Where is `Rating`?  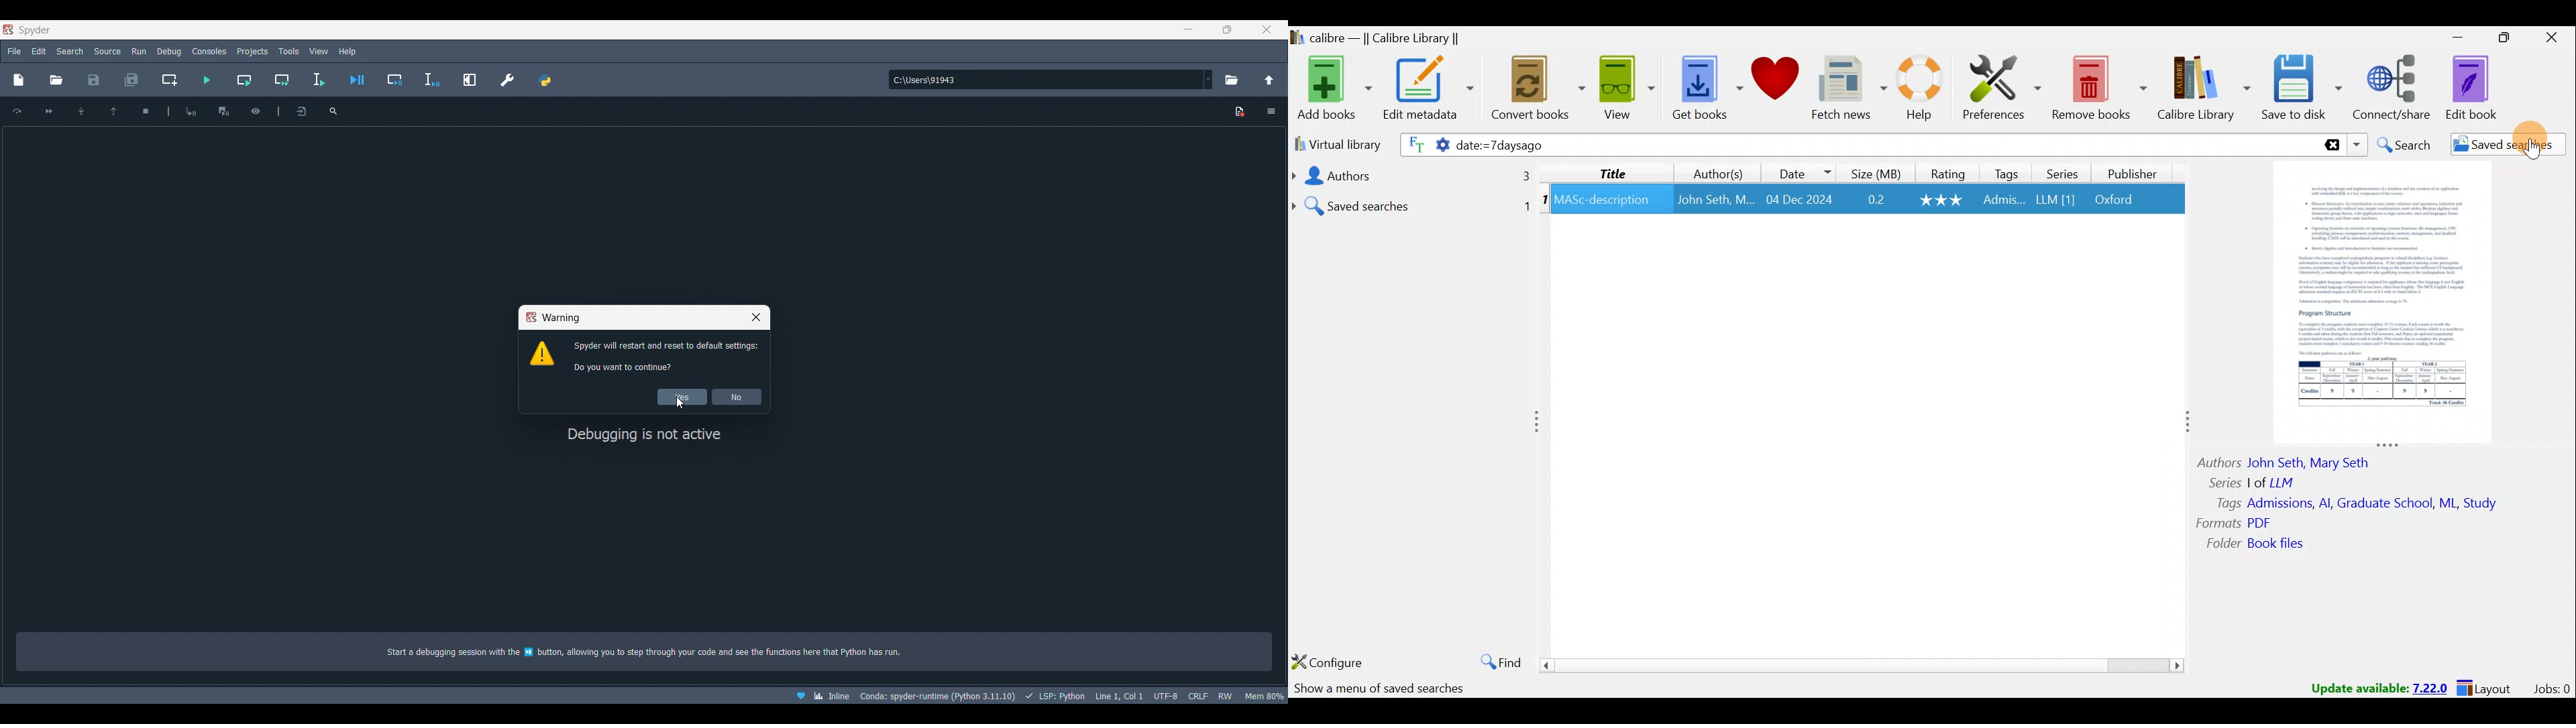 Rating is located at coordinates (1945, 172).